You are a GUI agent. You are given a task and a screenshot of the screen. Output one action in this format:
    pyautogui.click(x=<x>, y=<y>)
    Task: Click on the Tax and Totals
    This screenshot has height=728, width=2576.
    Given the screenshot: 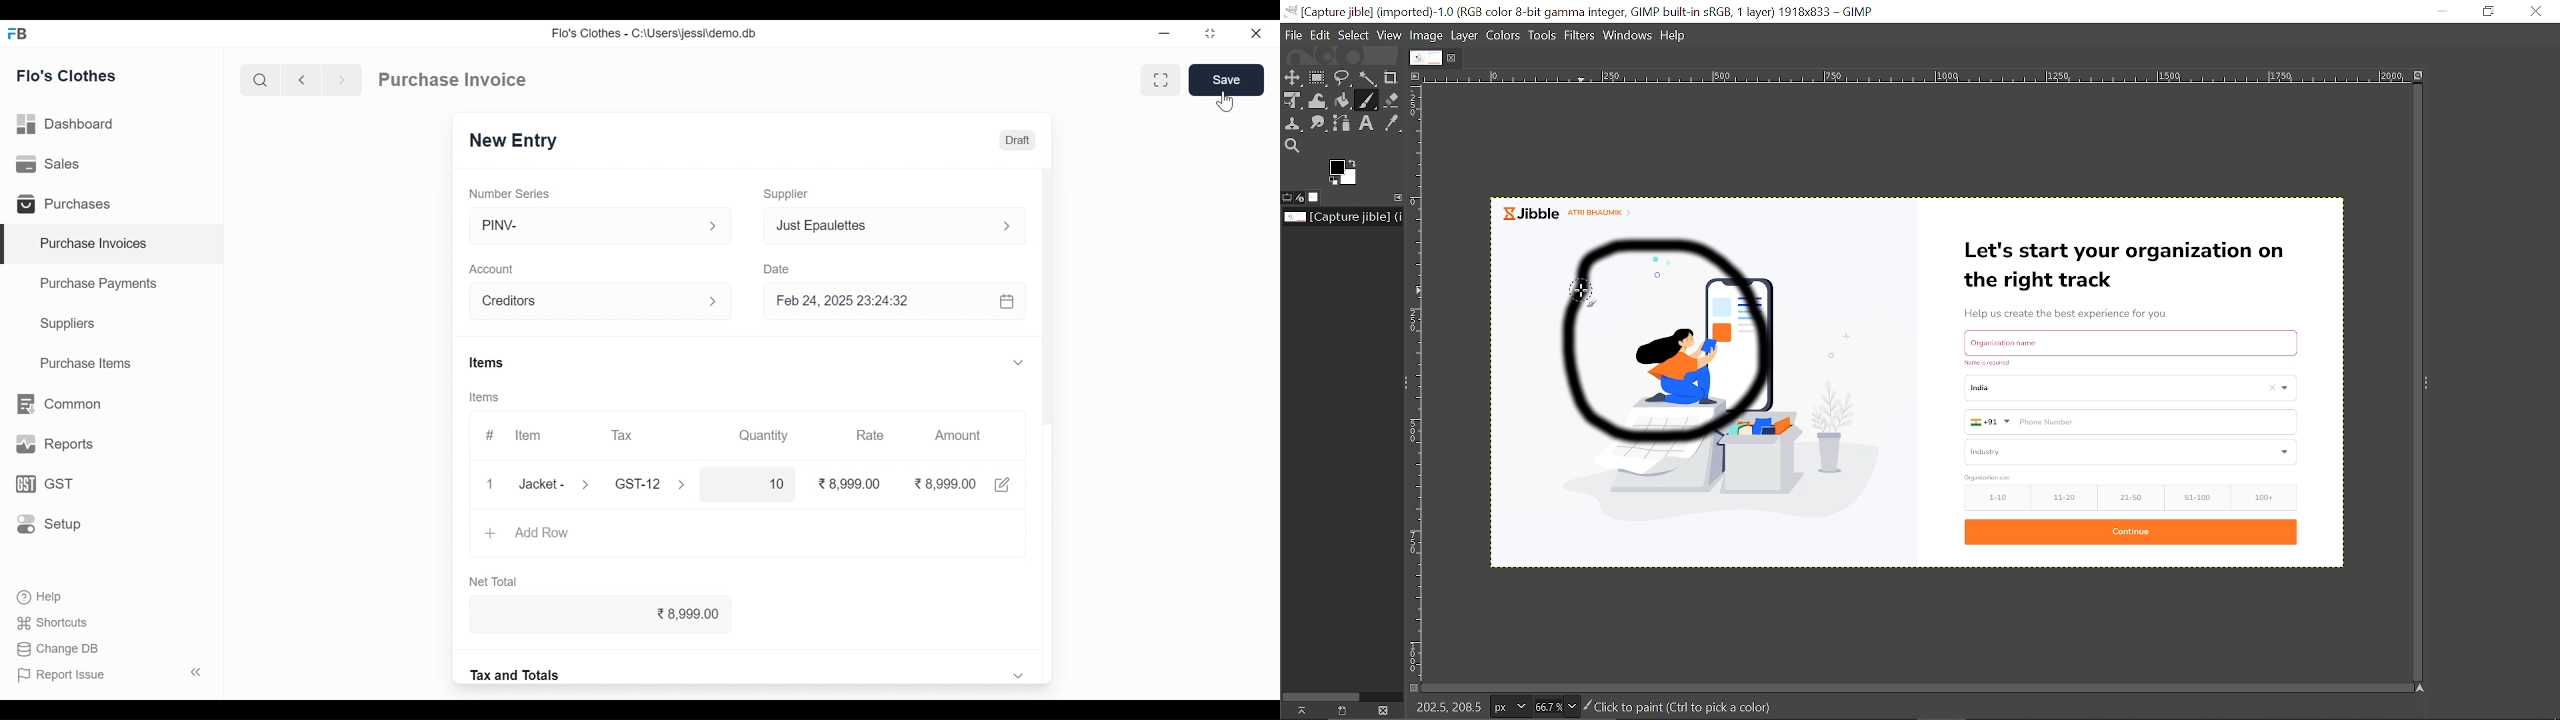 What is the action you would take?
    pyautogui.click(x=517, y=675)
    